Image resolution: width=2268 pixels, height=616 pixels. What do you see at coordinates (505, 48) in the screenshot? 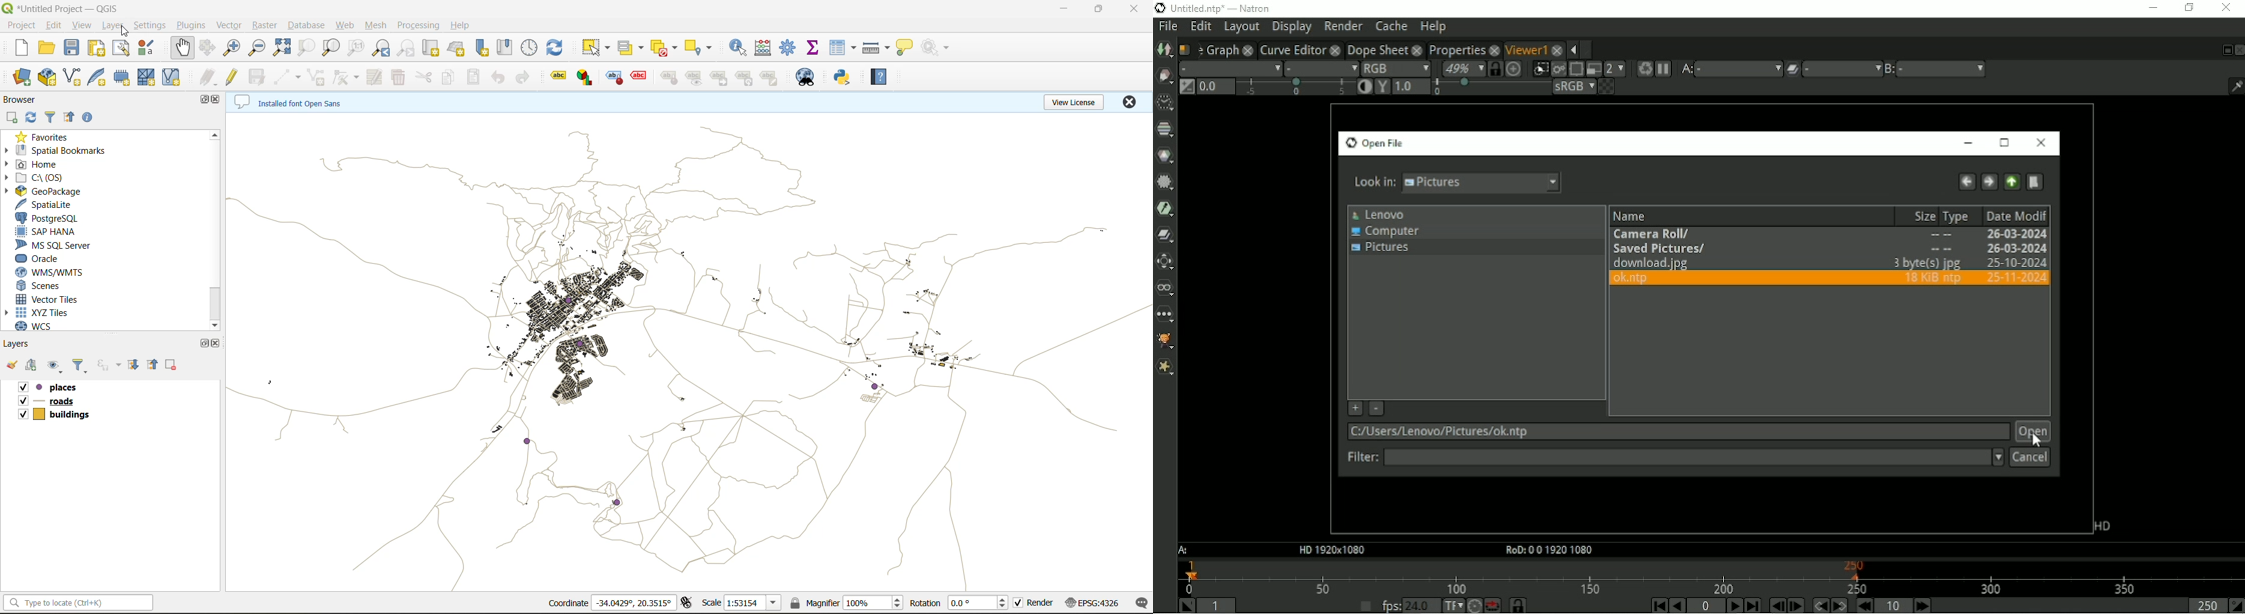
I see `show spatial bookmark ` at bounding box center [505, 48].